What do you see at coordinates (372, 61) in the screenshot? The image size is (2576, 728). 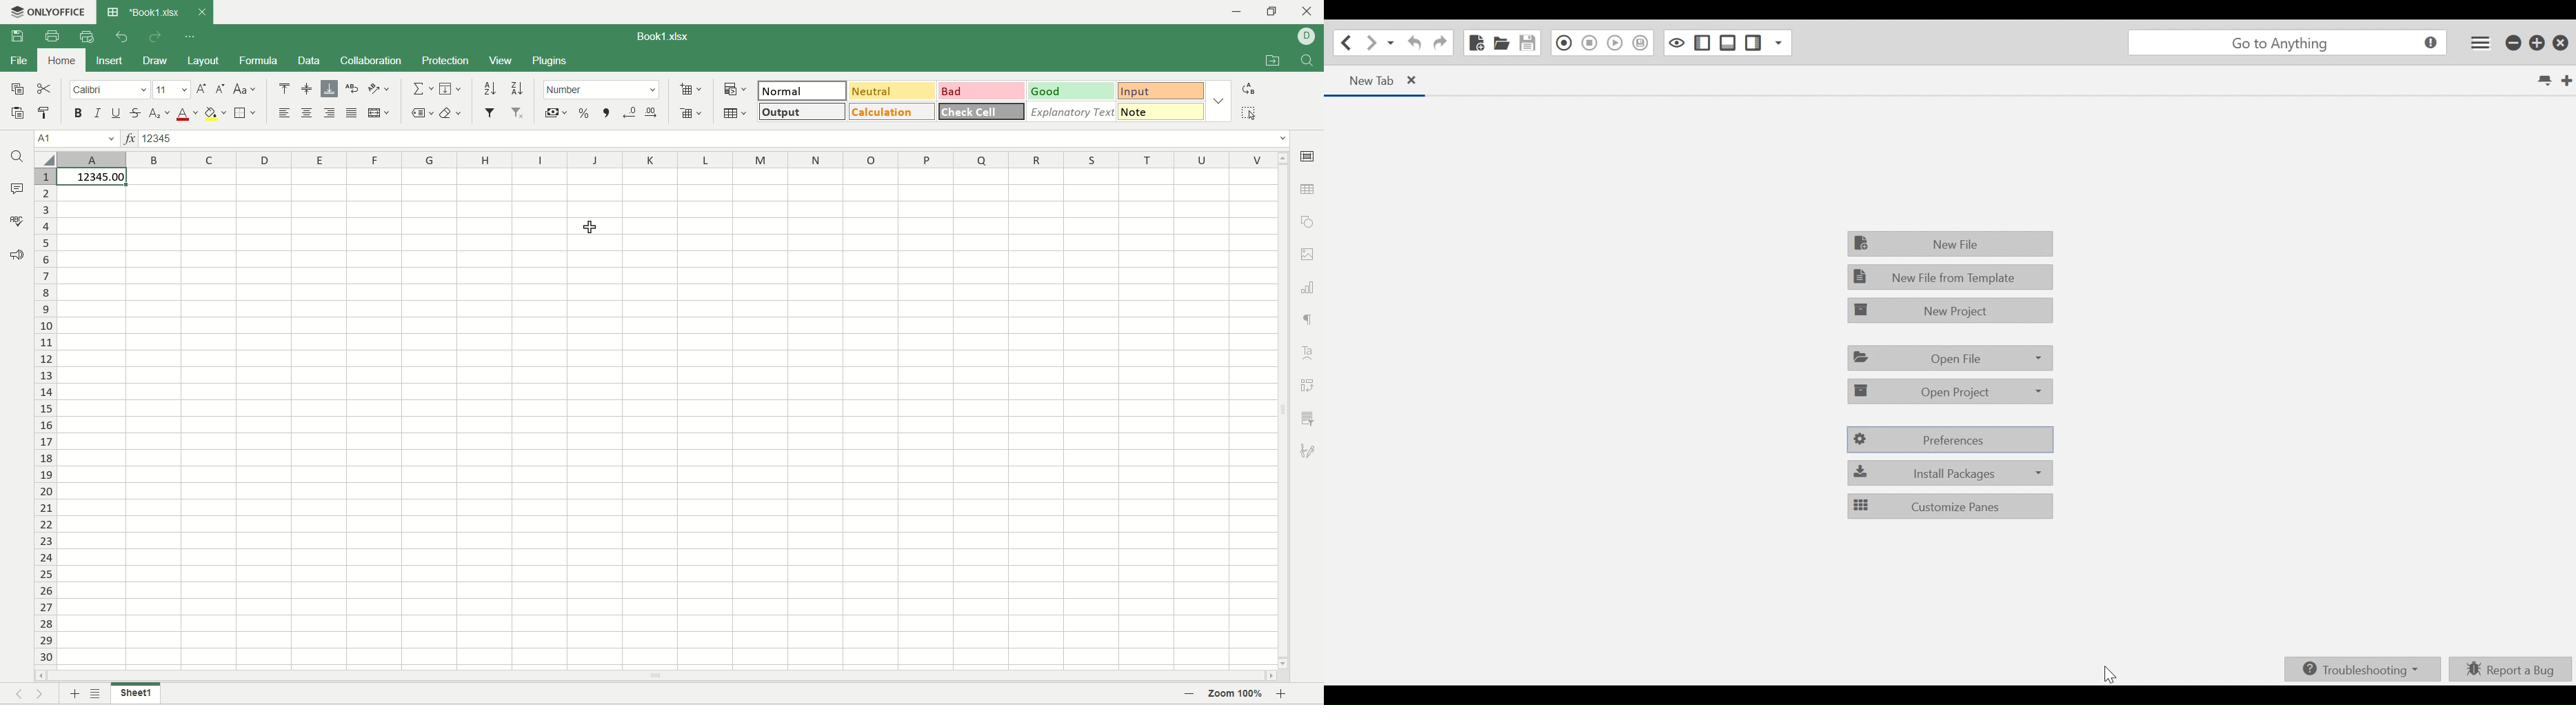 I see `collaboration` at bounding box center [372, 61].